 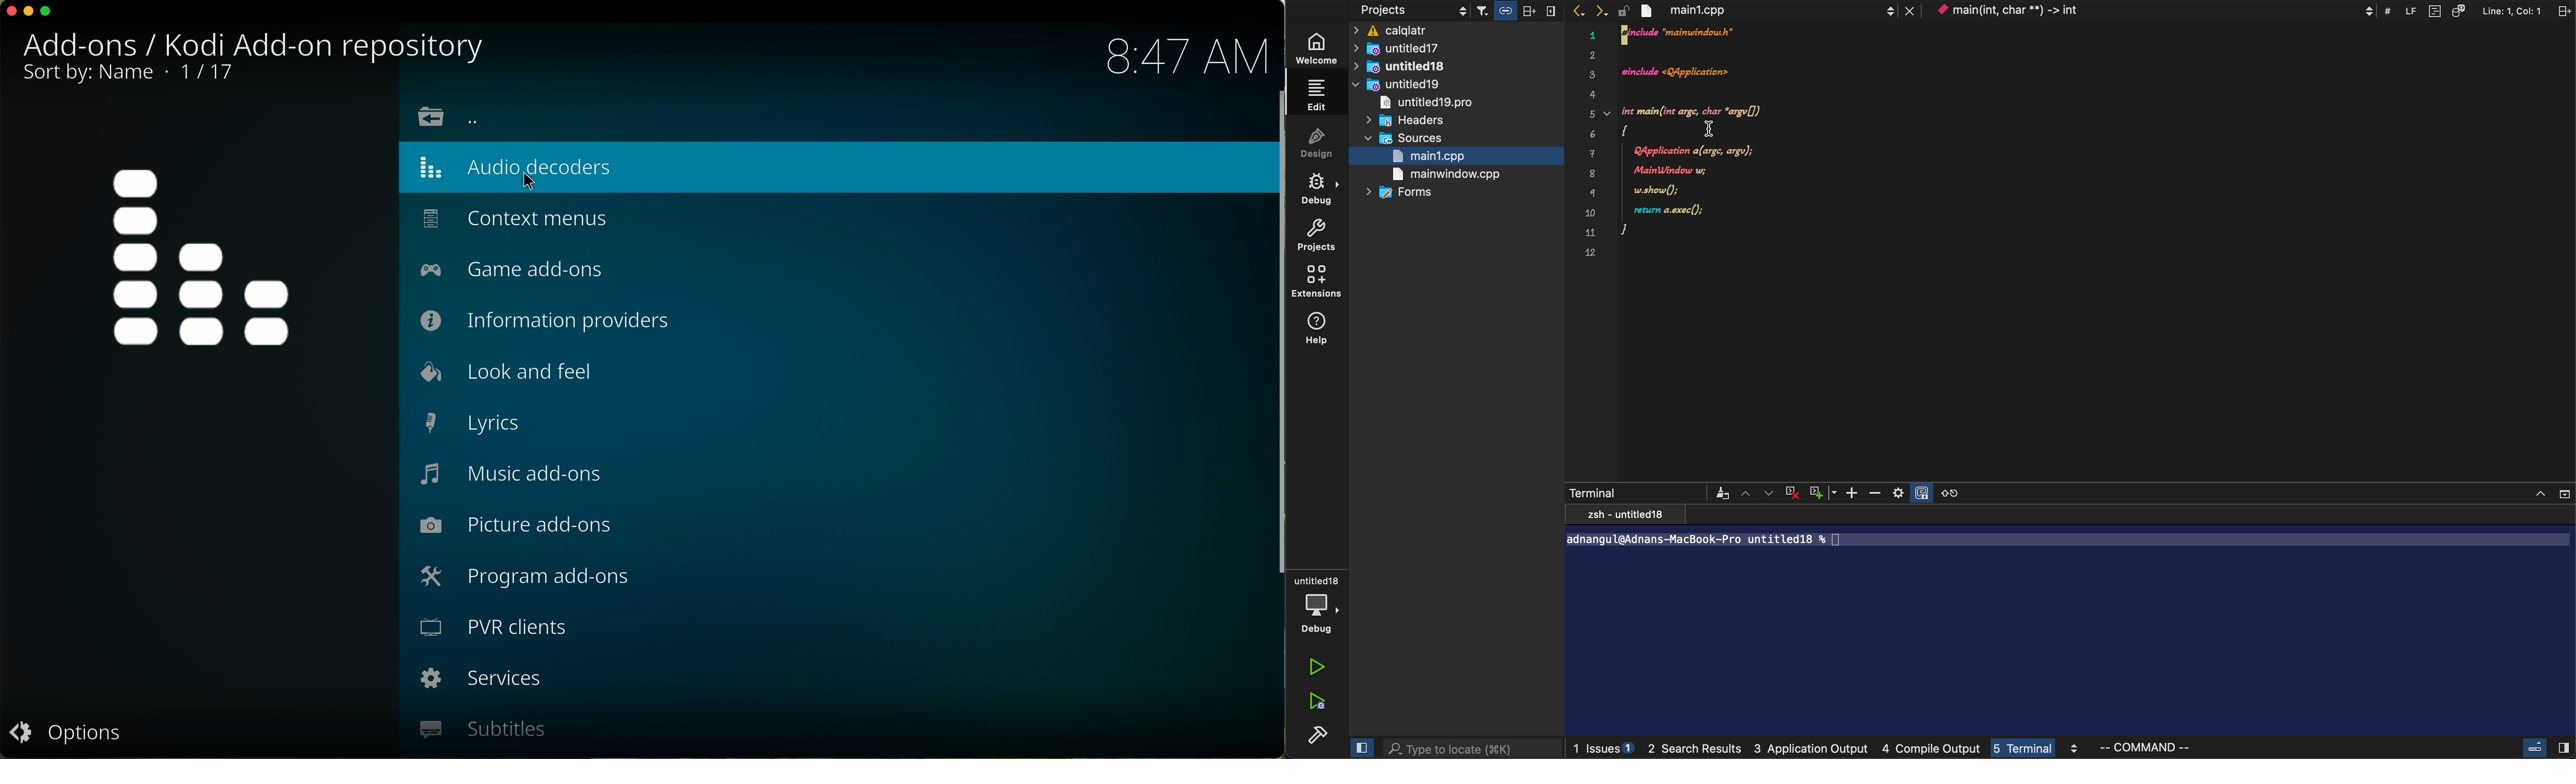 What do you see at coordinates (10, 12) in the screenshot?
I see `close program` at bounding box center [10, 12].